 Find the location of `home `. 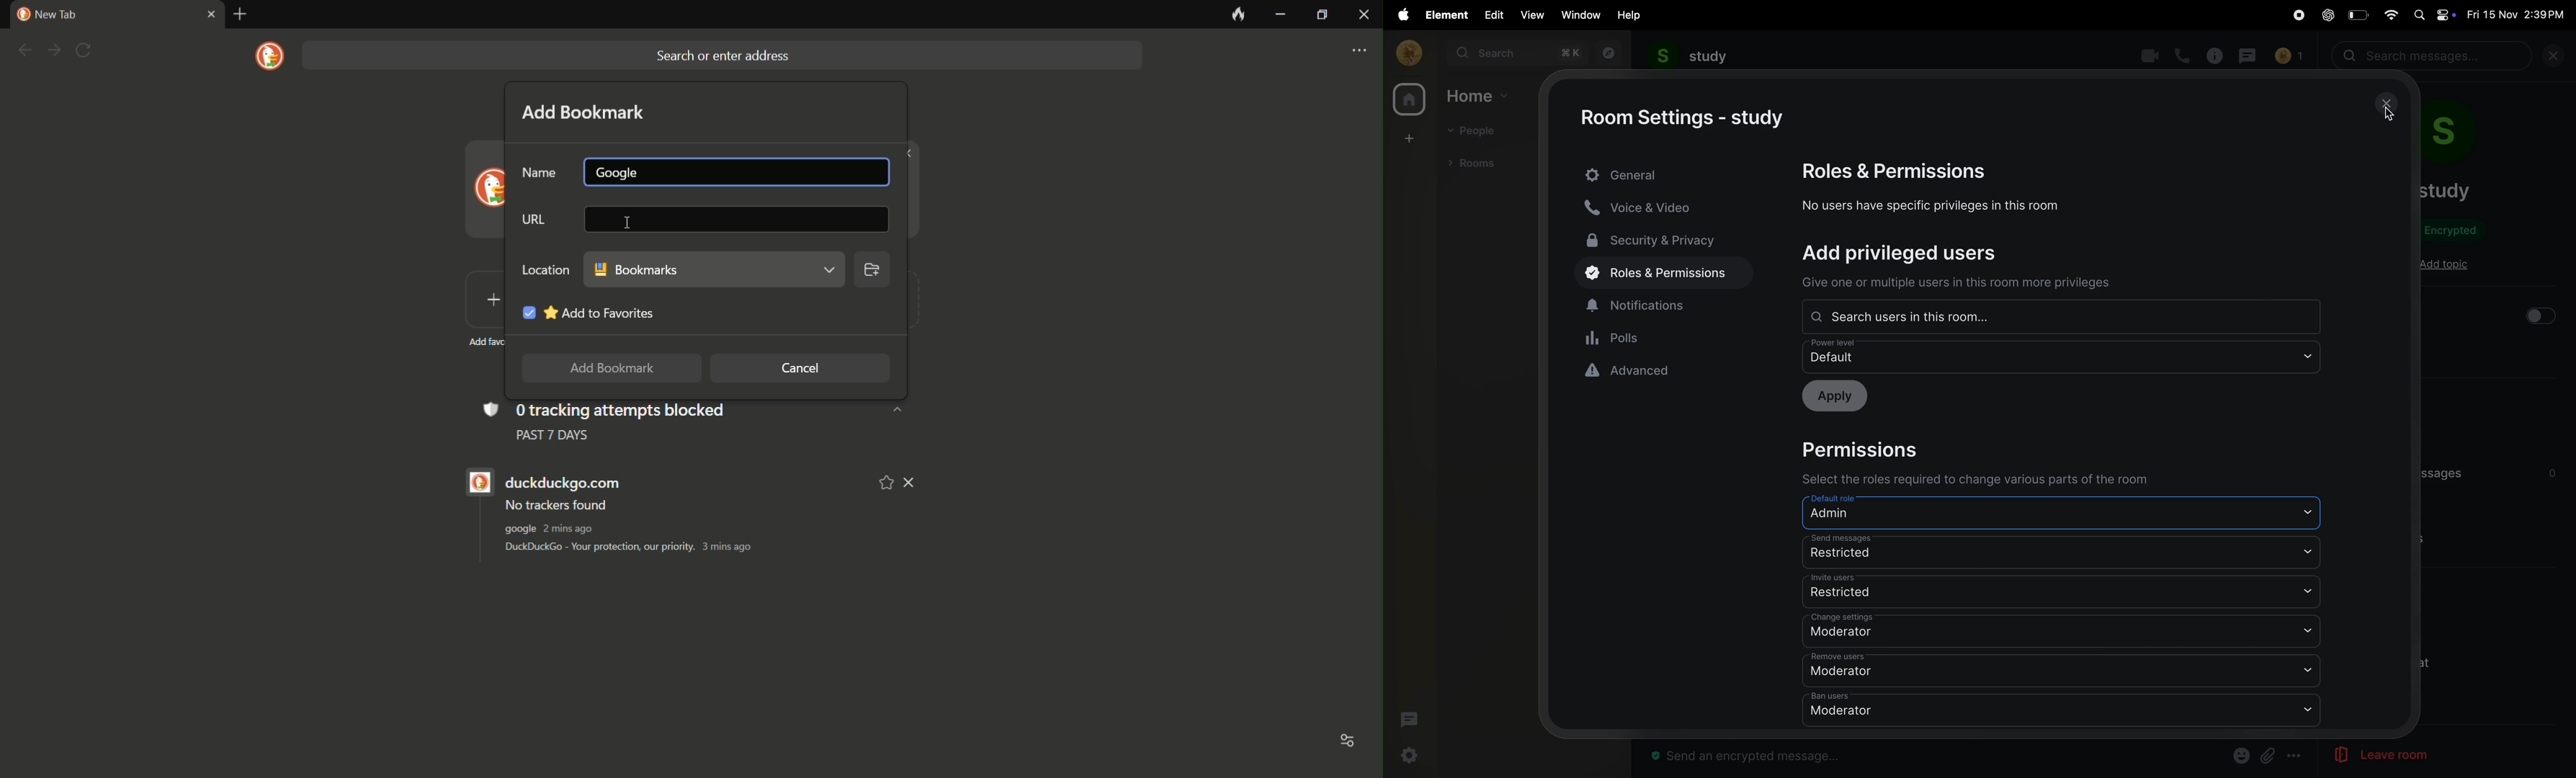

home  is located at coordinates (1409, 101).